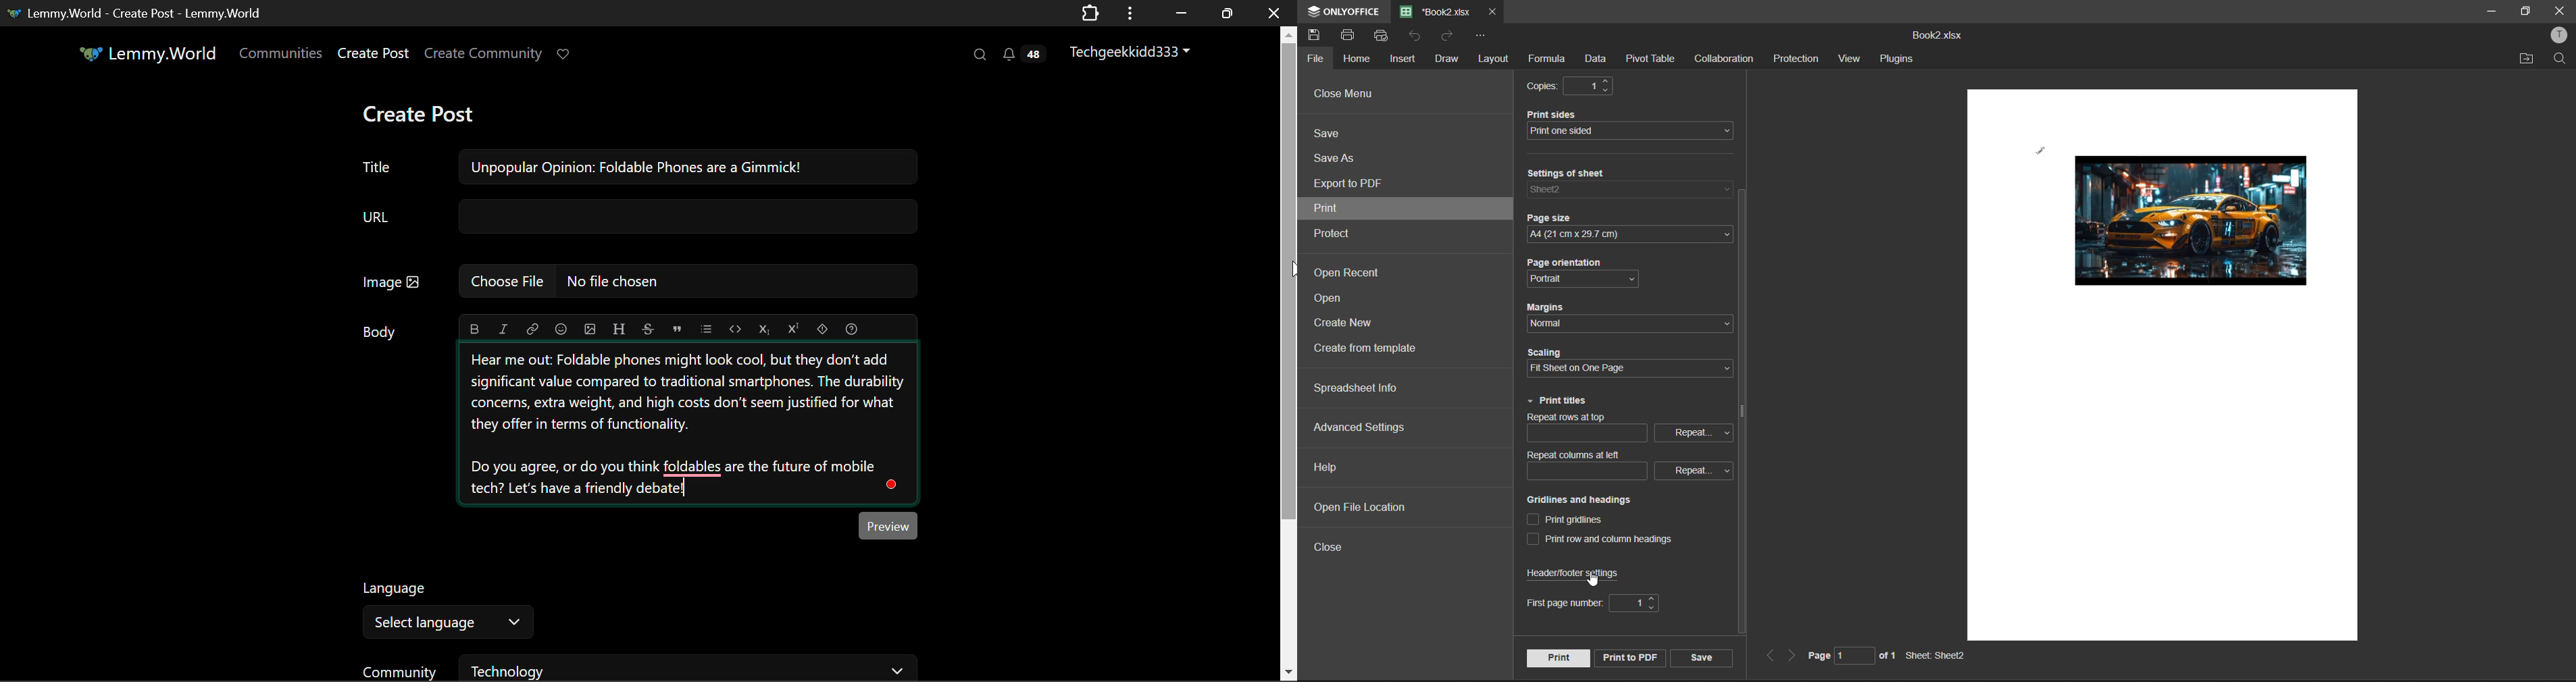 This screenshot has width=2576, height=700. I want to click on strikethrough, so click(649, 328).